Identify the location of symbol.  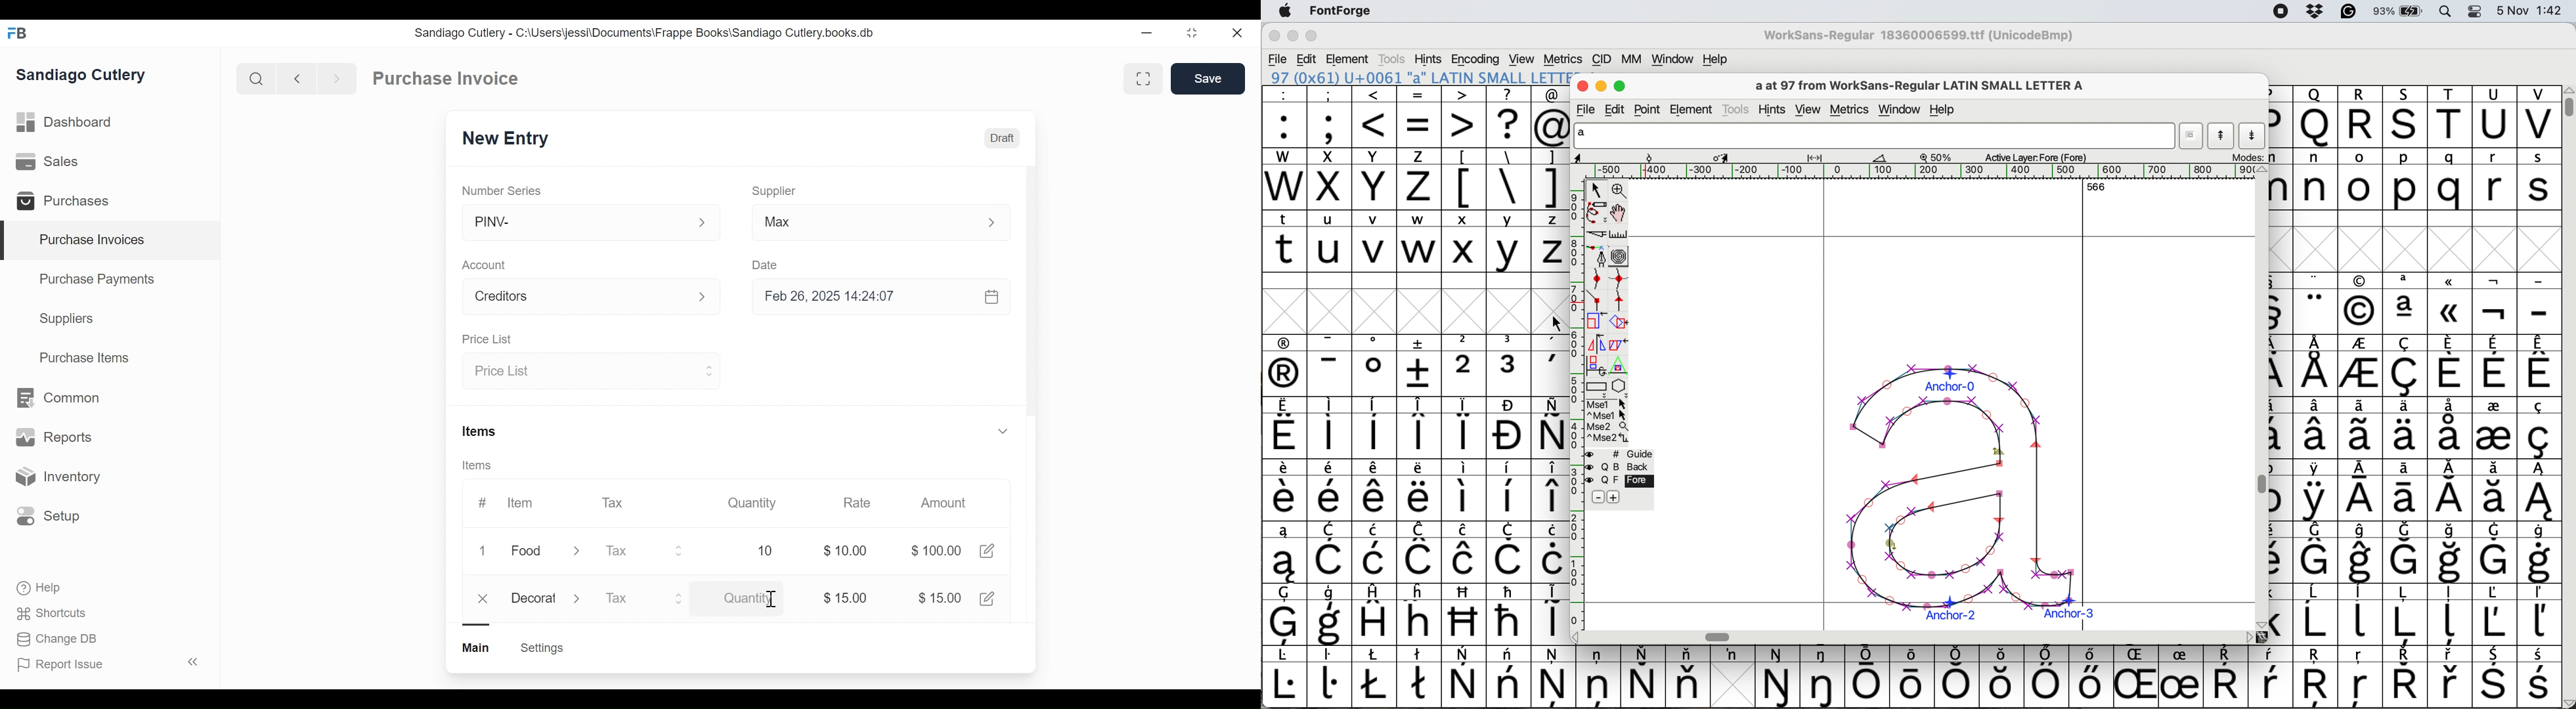
(1333, 553).